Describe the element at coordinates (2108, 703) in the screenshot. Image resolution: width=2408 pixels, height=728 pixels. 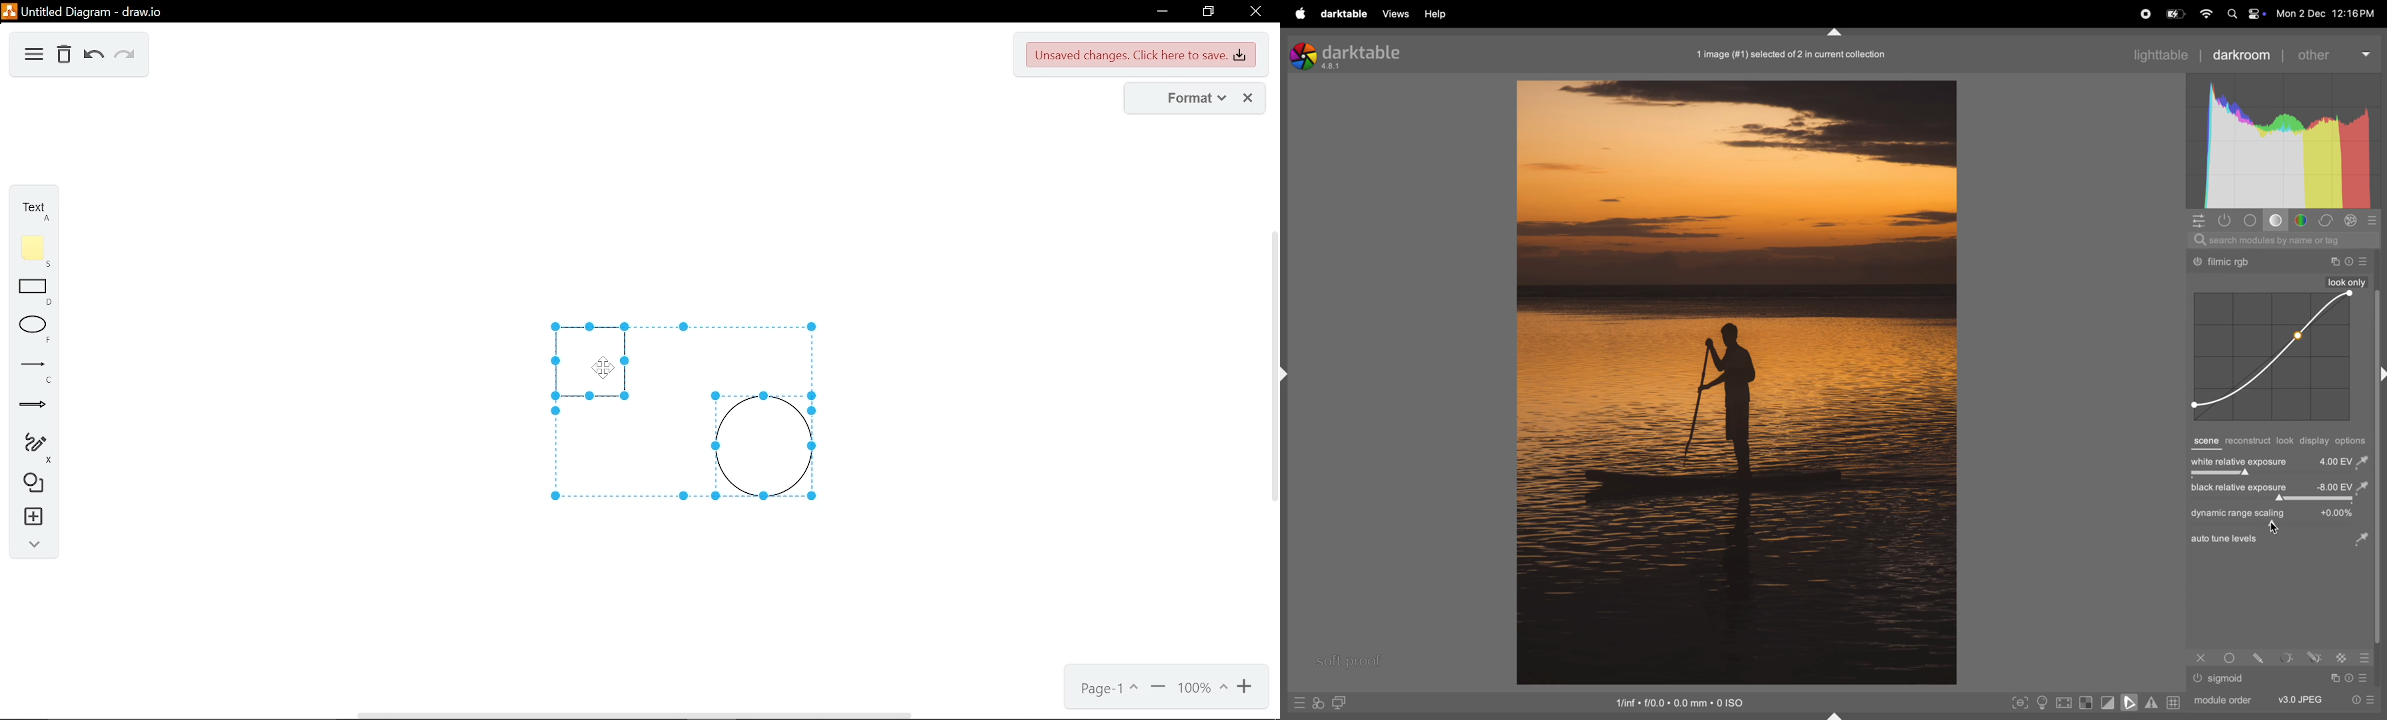
I see `toggle clipping indications` at that location.